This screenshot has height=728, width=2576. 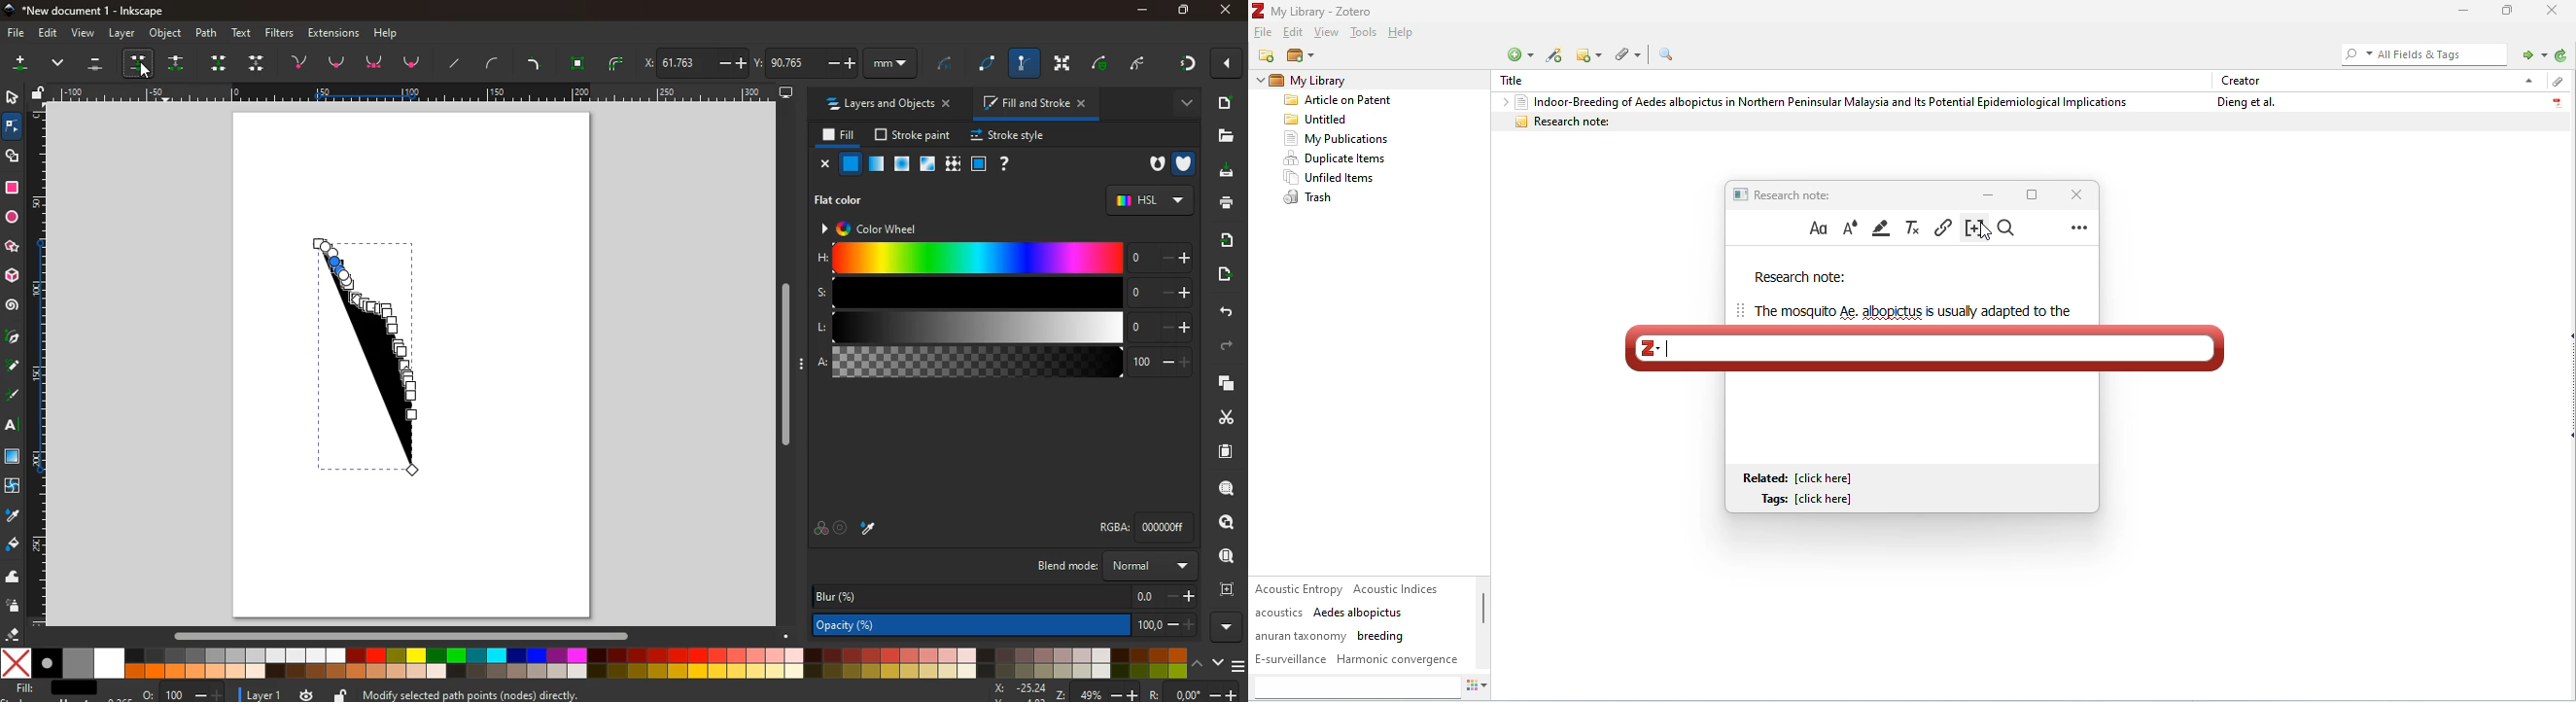 I want to click on draw, so click(x=374, y=357).